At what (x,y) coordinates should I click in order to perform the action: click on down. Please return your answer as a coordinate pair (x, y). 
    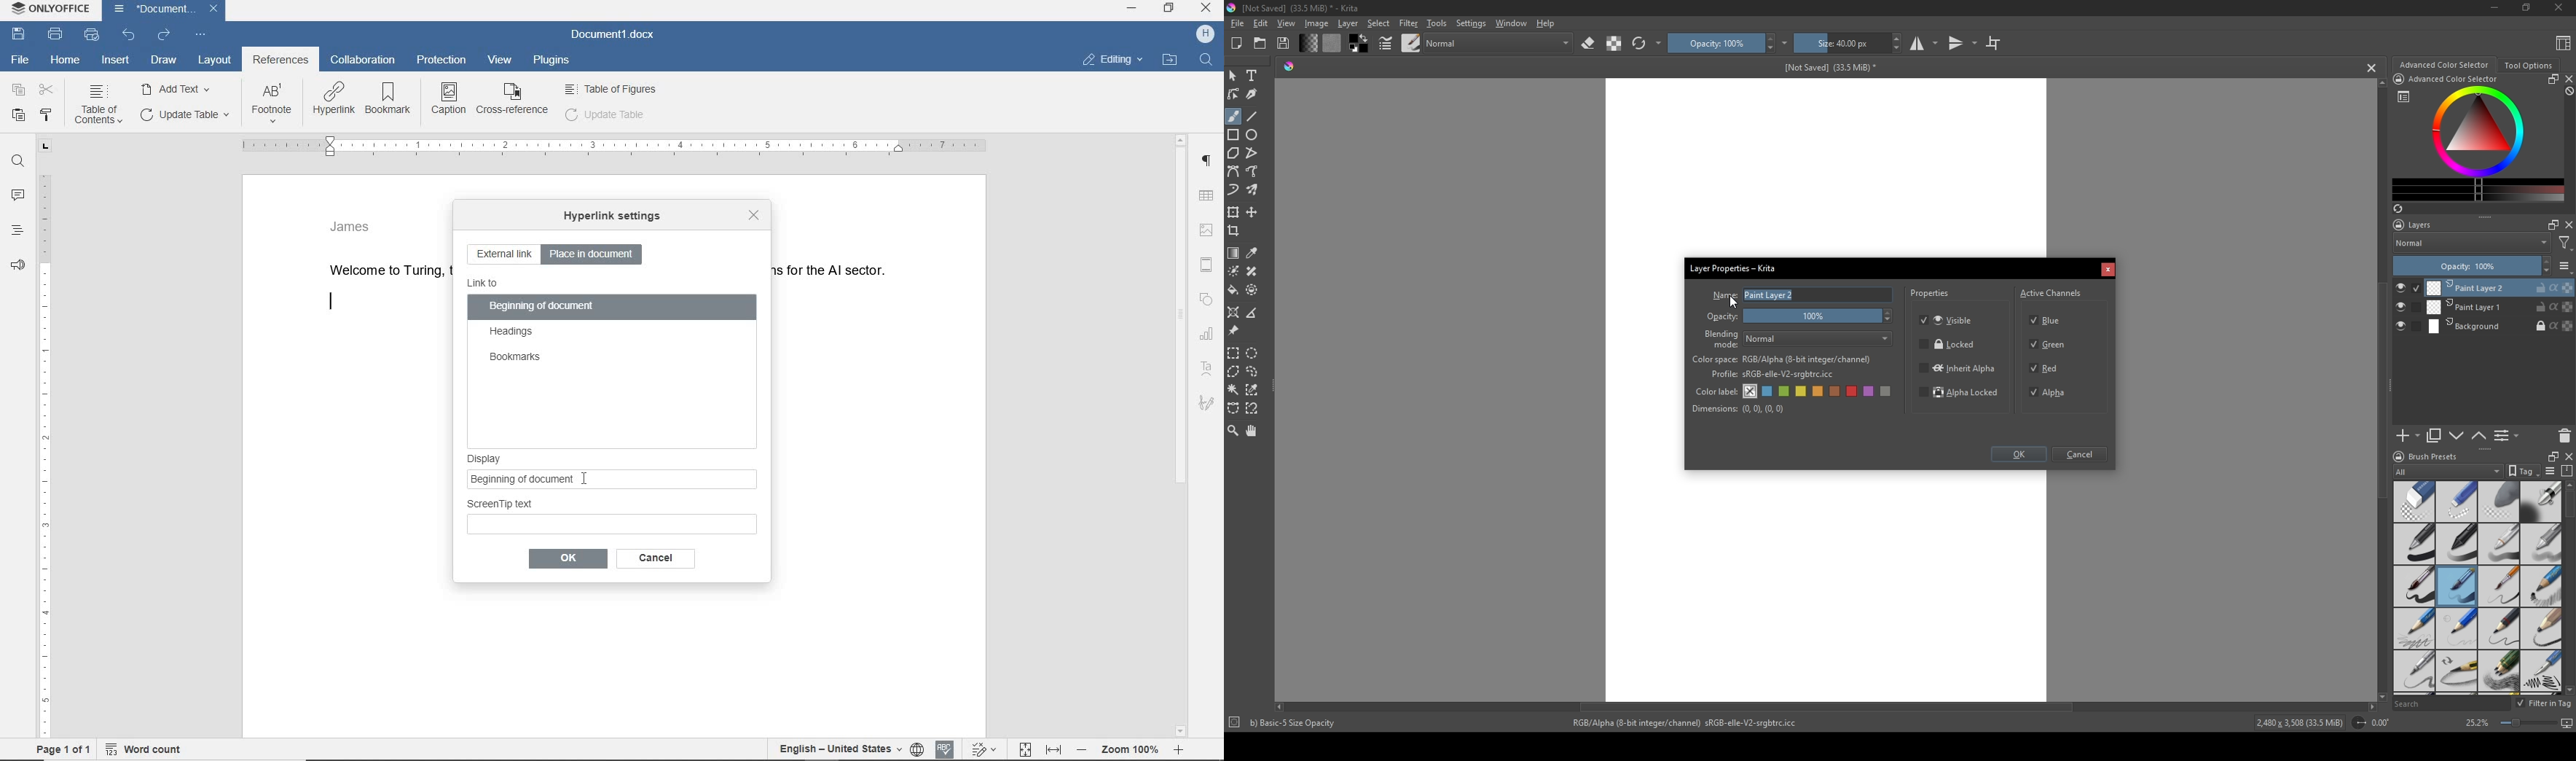
    Looking at the image, I should click on (2456, 435).